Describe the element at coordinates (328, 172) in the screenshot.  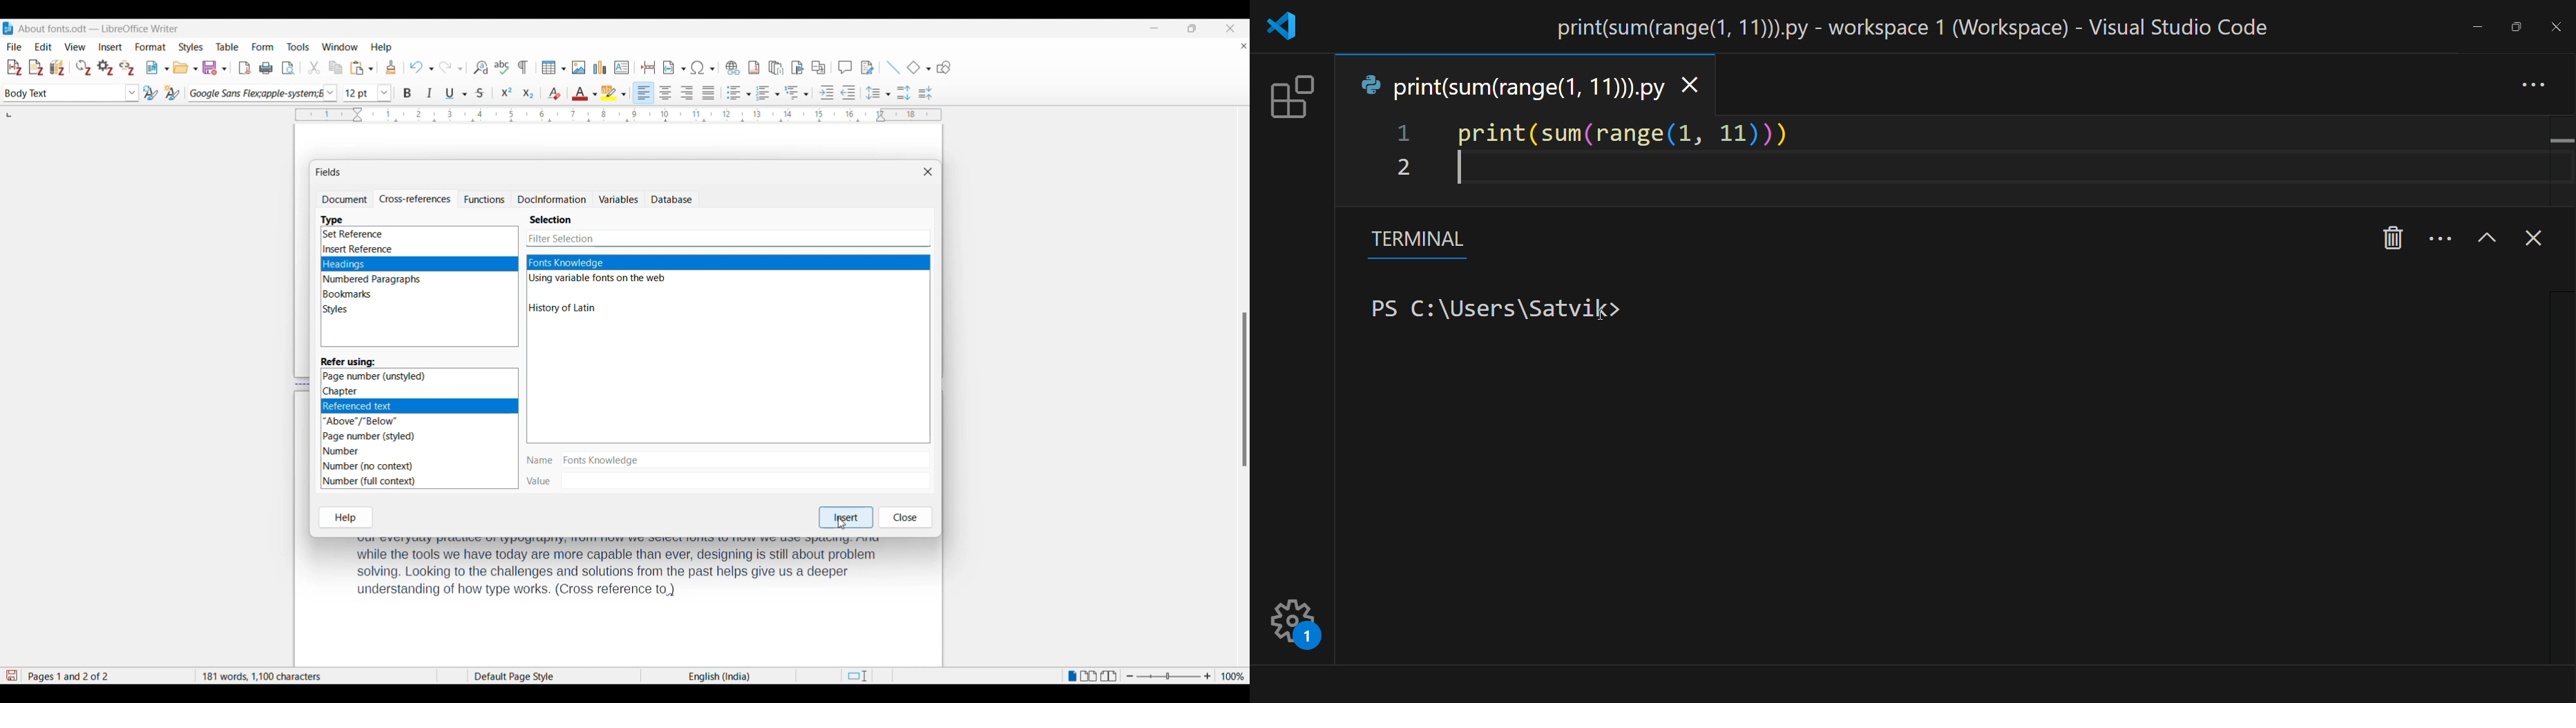
I see `Name of window` at that location.